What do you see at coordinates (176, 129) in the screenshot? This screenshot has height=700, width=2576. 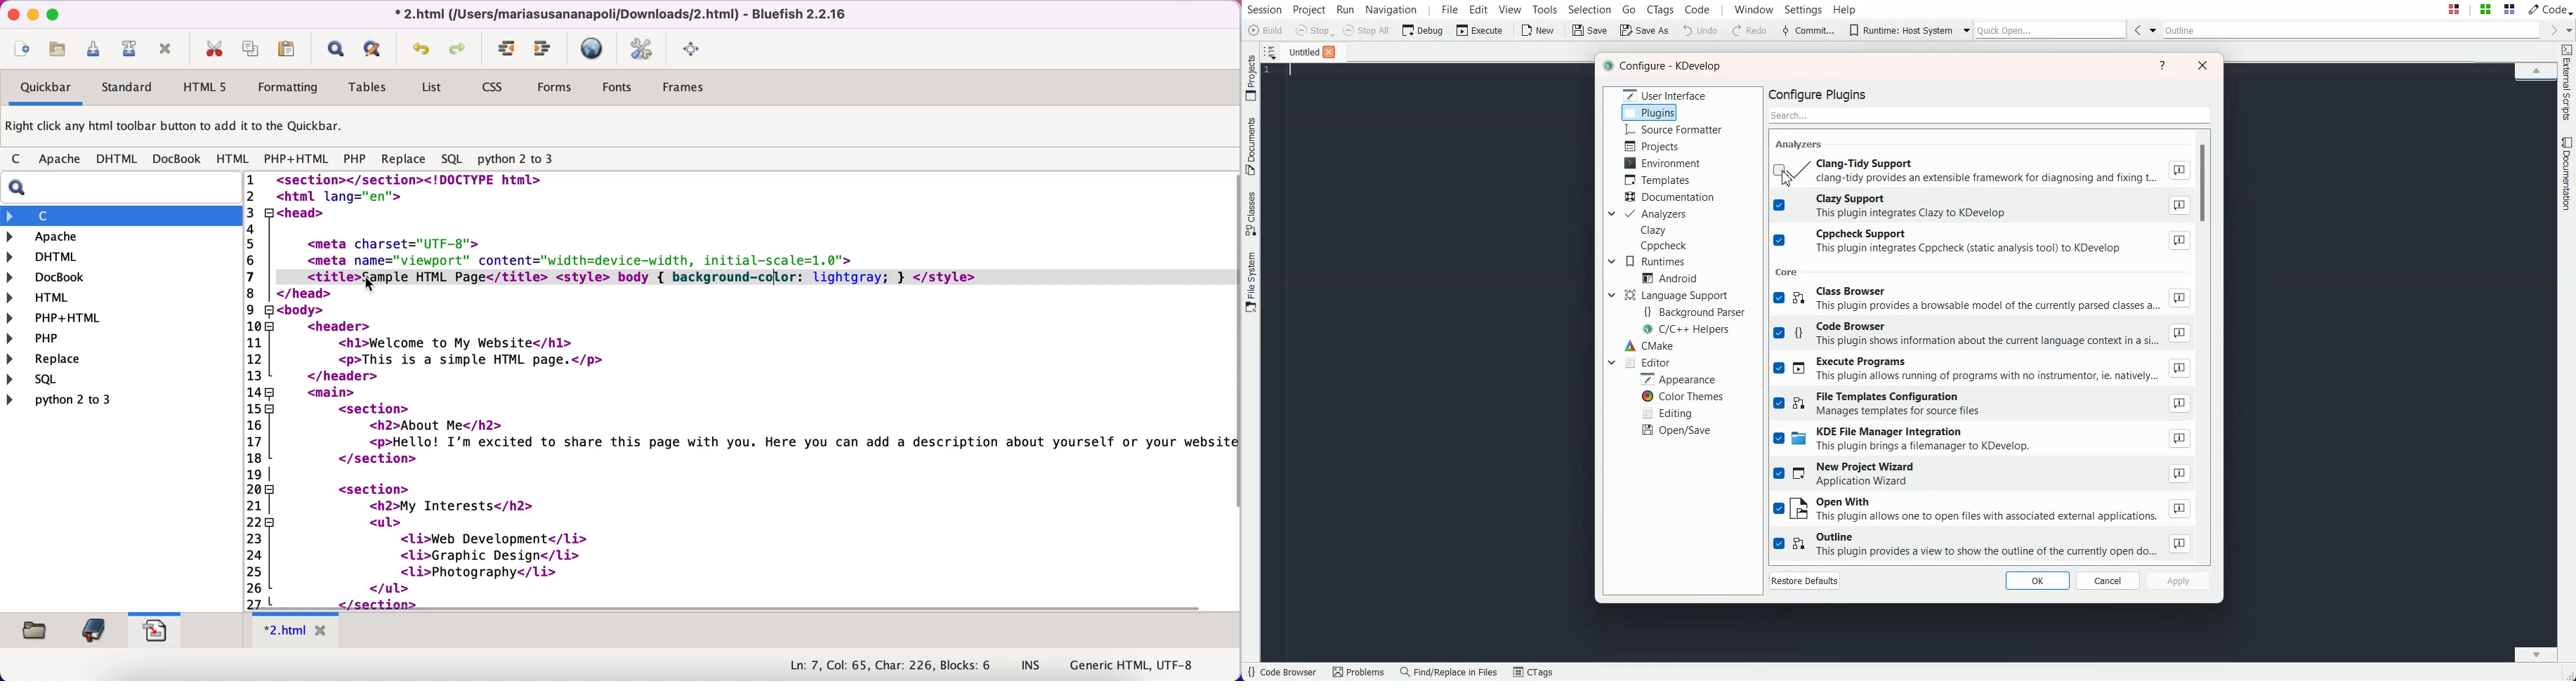 I see `right click any html toolbar button to add it to the quickbar.` at bounding box center [176, 129].